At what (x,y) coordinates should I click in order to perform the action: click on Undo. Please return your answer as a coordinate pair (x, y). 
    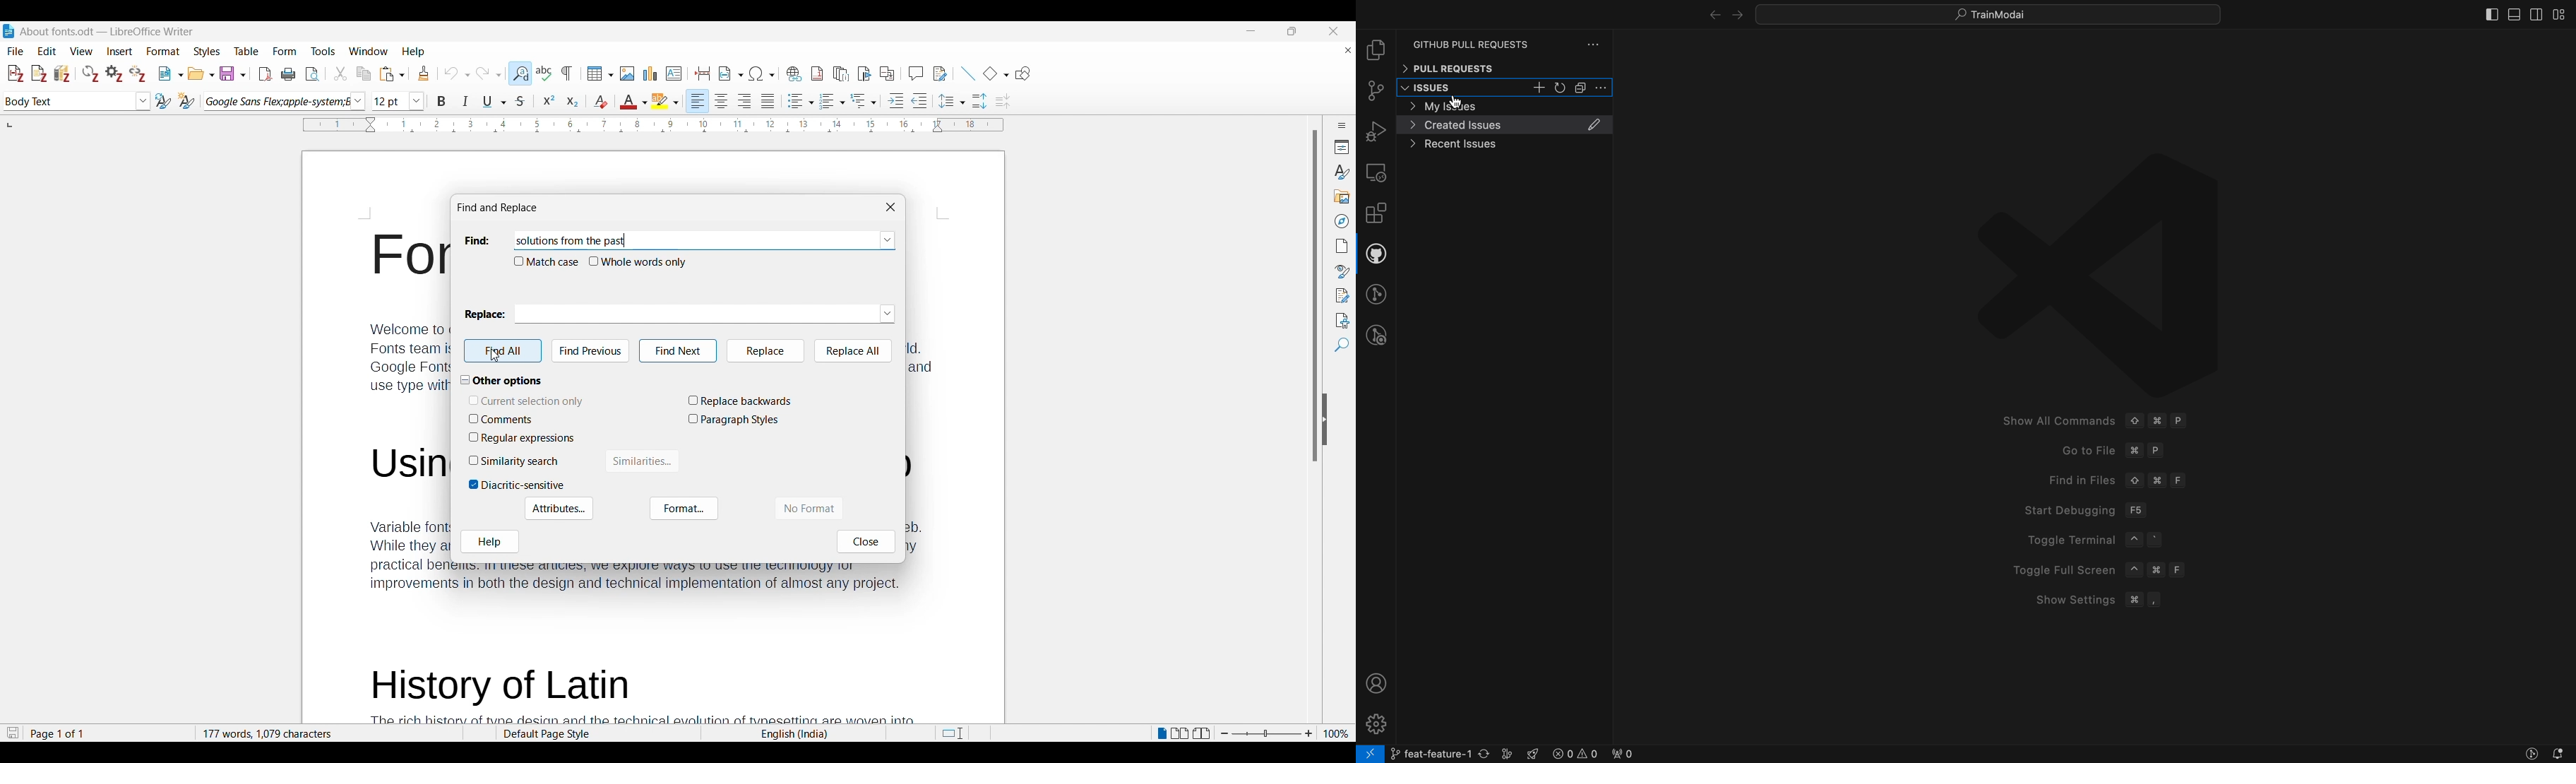
    Looking at the image, I should click on (457, 73).